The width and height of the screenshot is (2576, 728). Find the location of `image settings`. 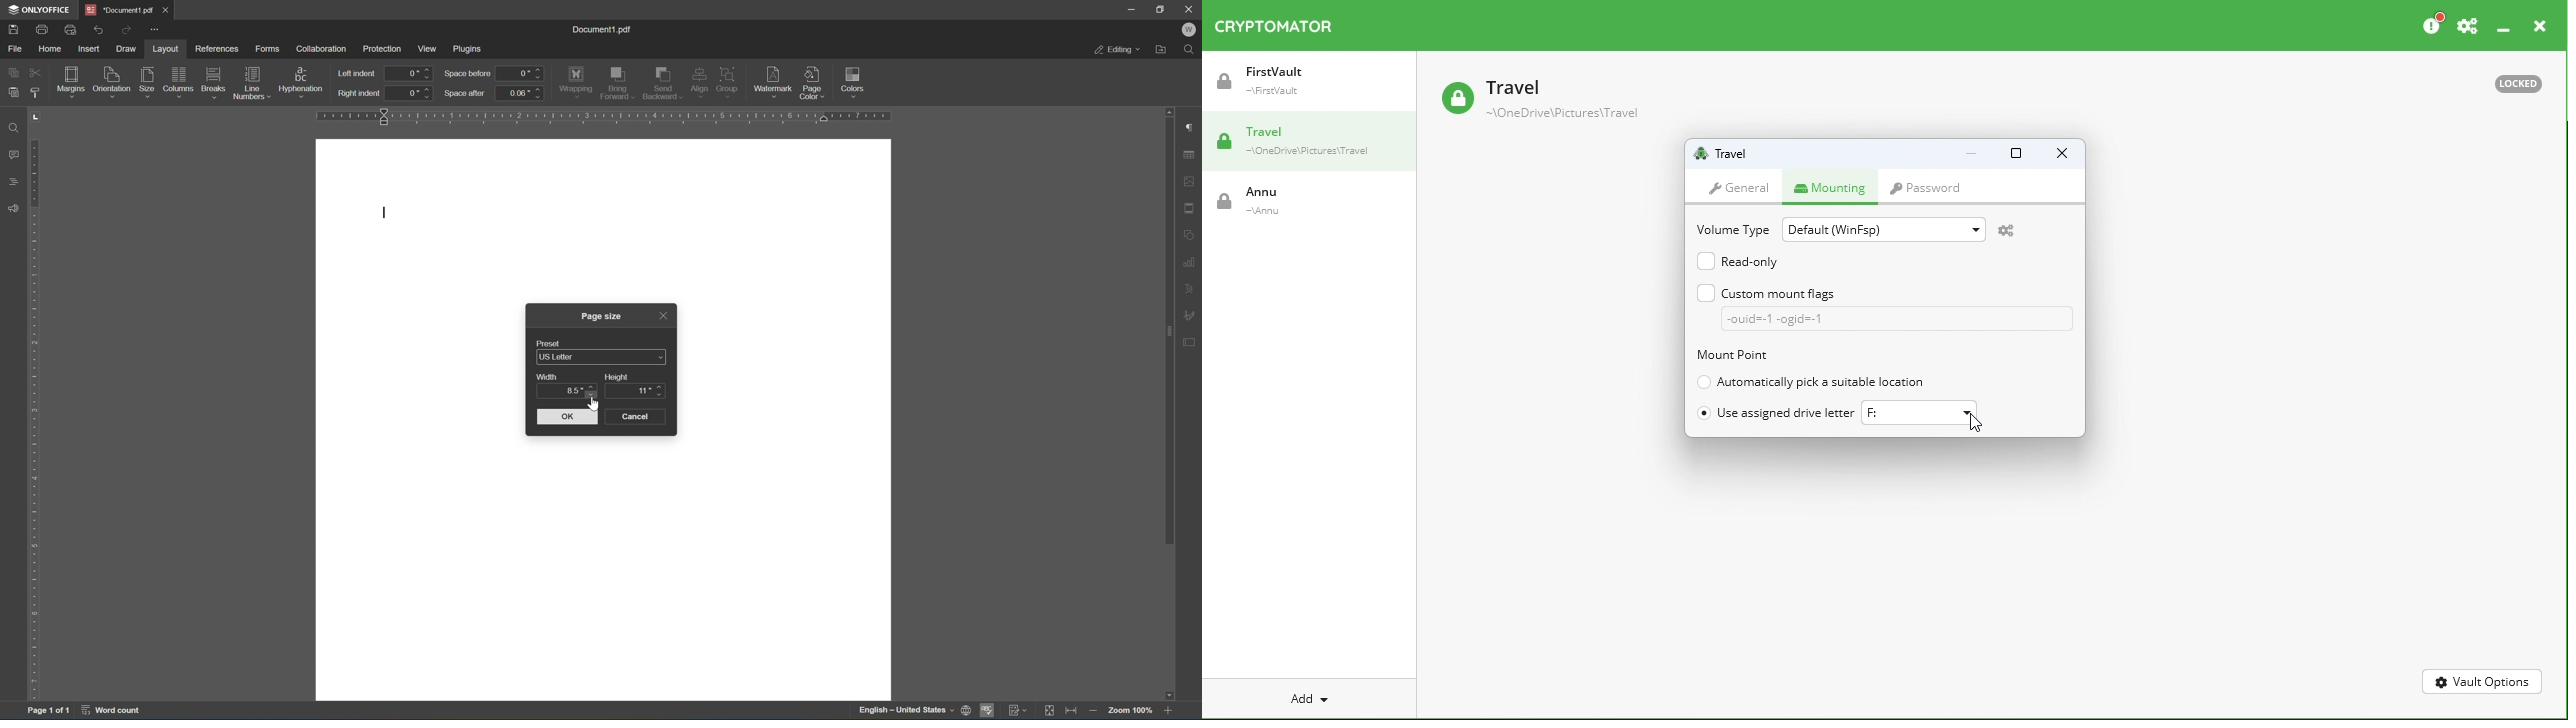

image settings is located at coordinates (1190, 183).